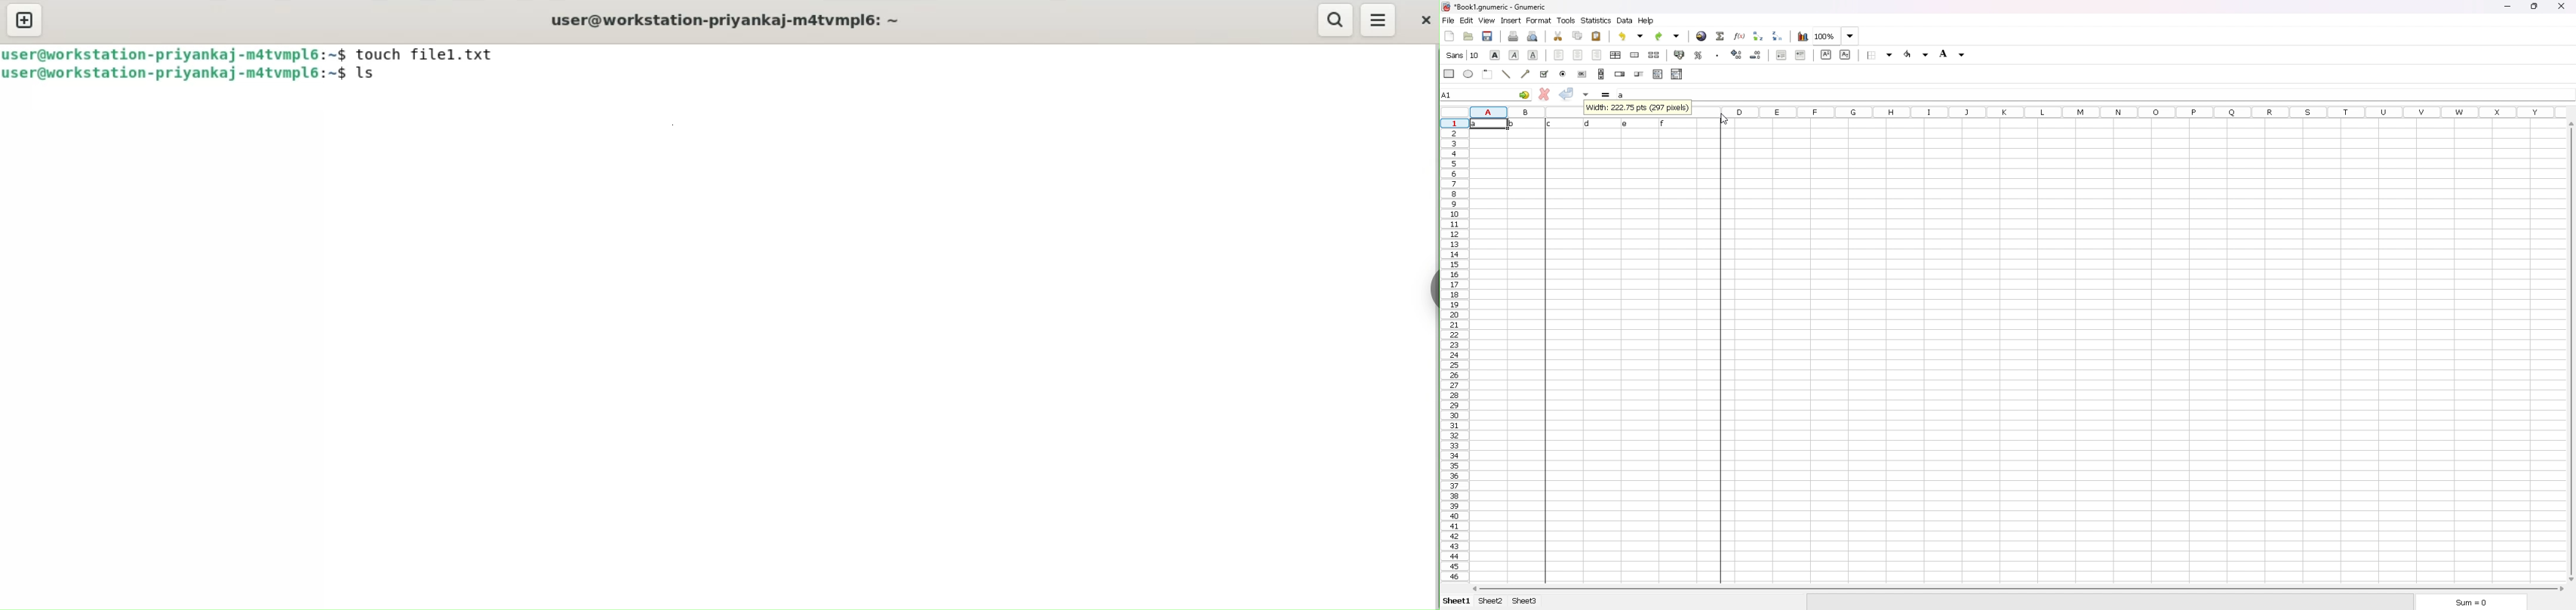  What do you see at coordinates (2507, 7) in the screenshot?
I see `minimize` at bounding box center [2507, 7].